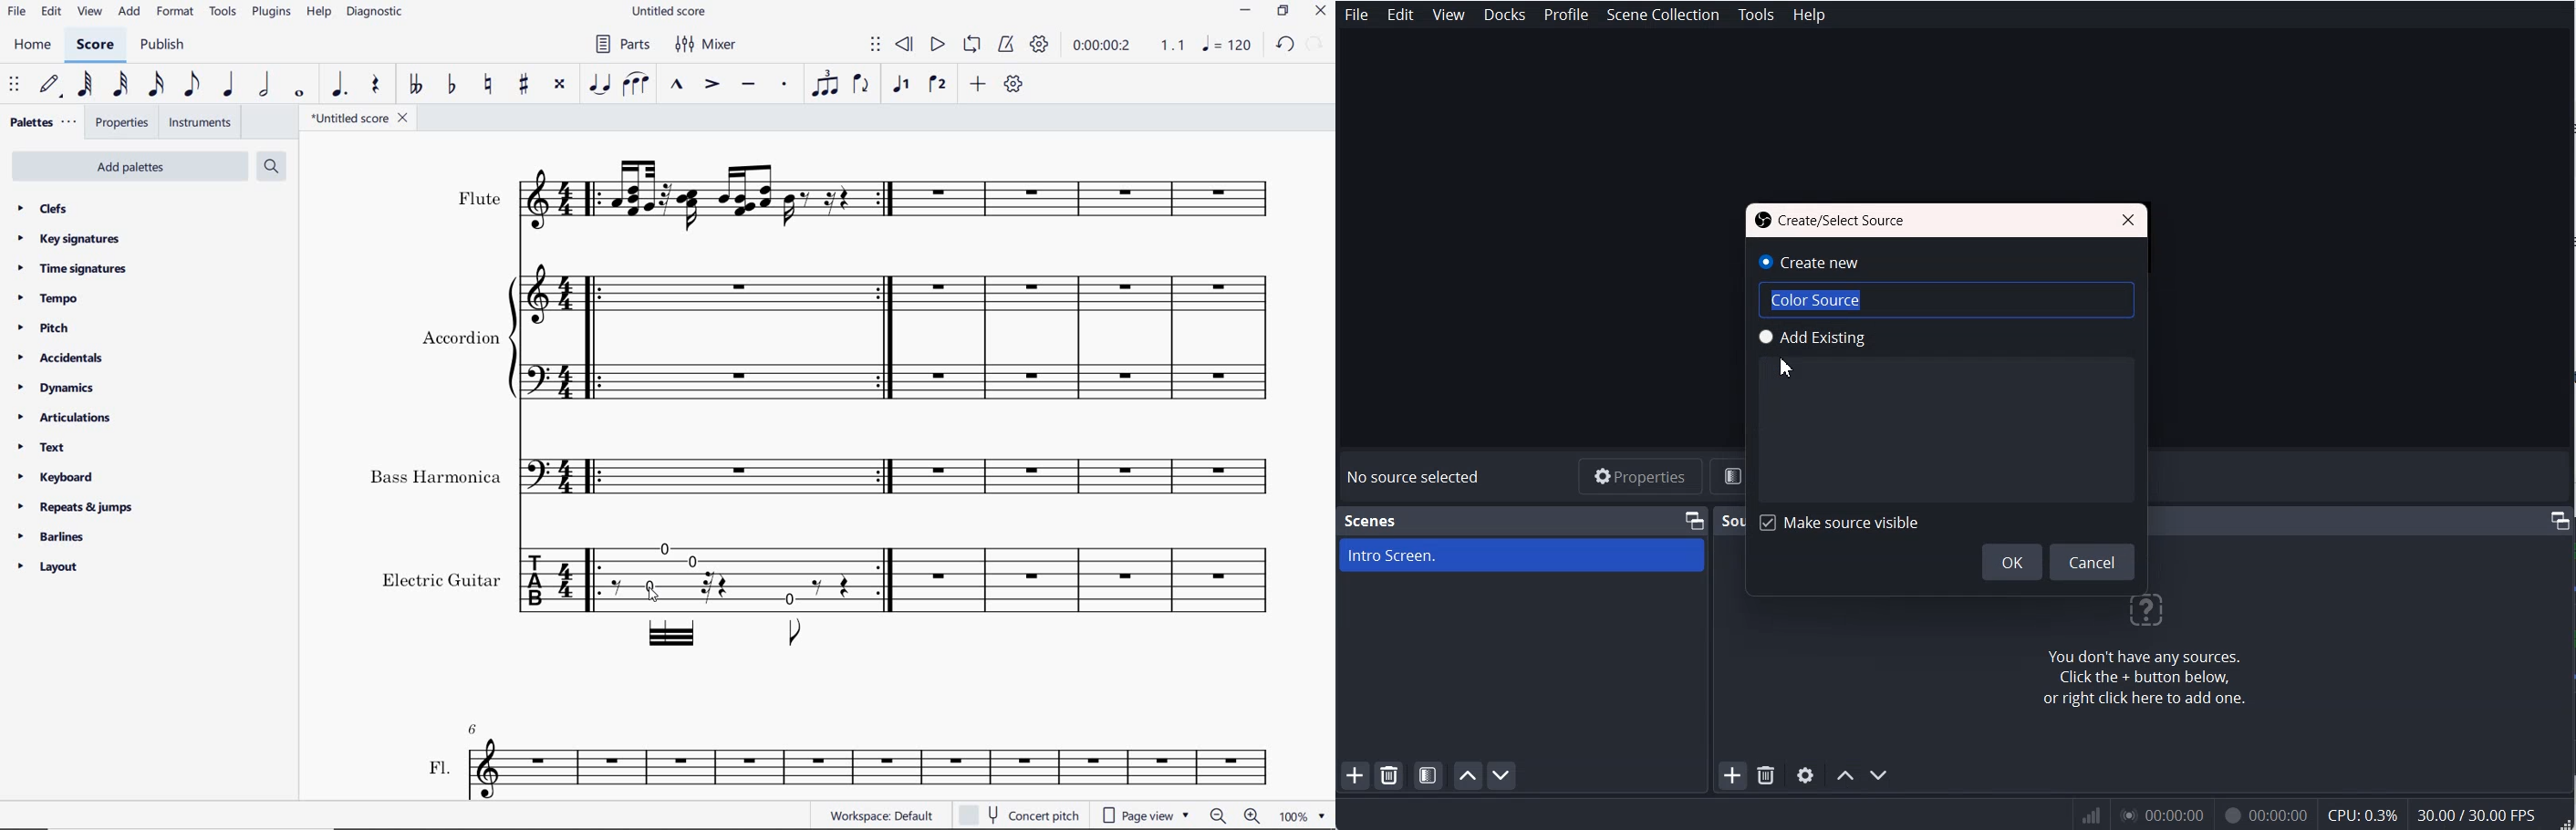 This screenshot has height=840, width=2576. I want to click on Remove Selected Source, so click(1766, 776).